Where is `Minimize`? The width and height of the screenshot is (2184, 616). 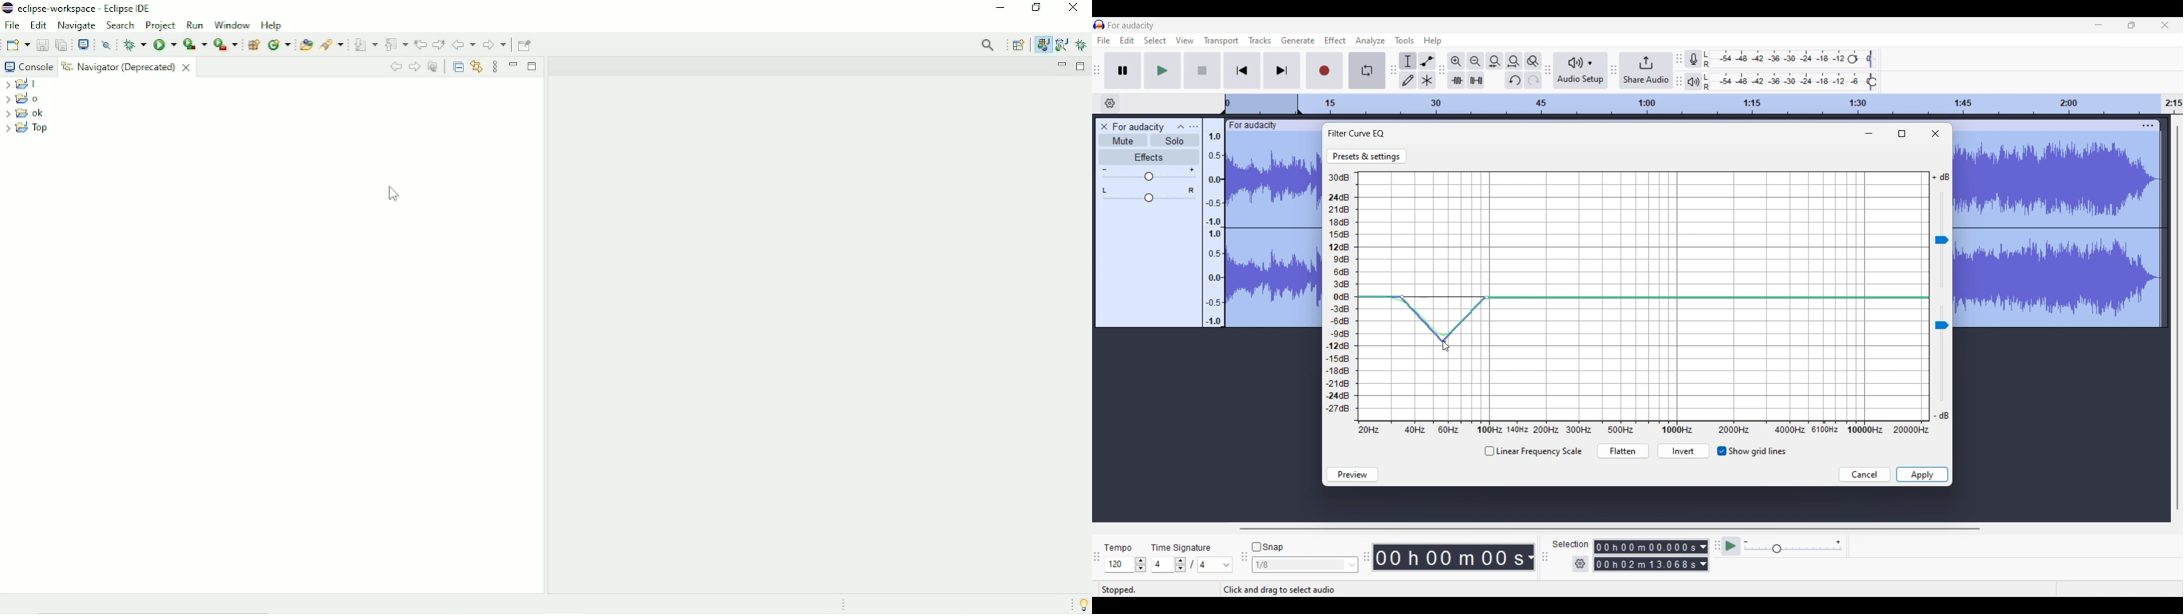 Minimize is located at coordinates (1870, 134).